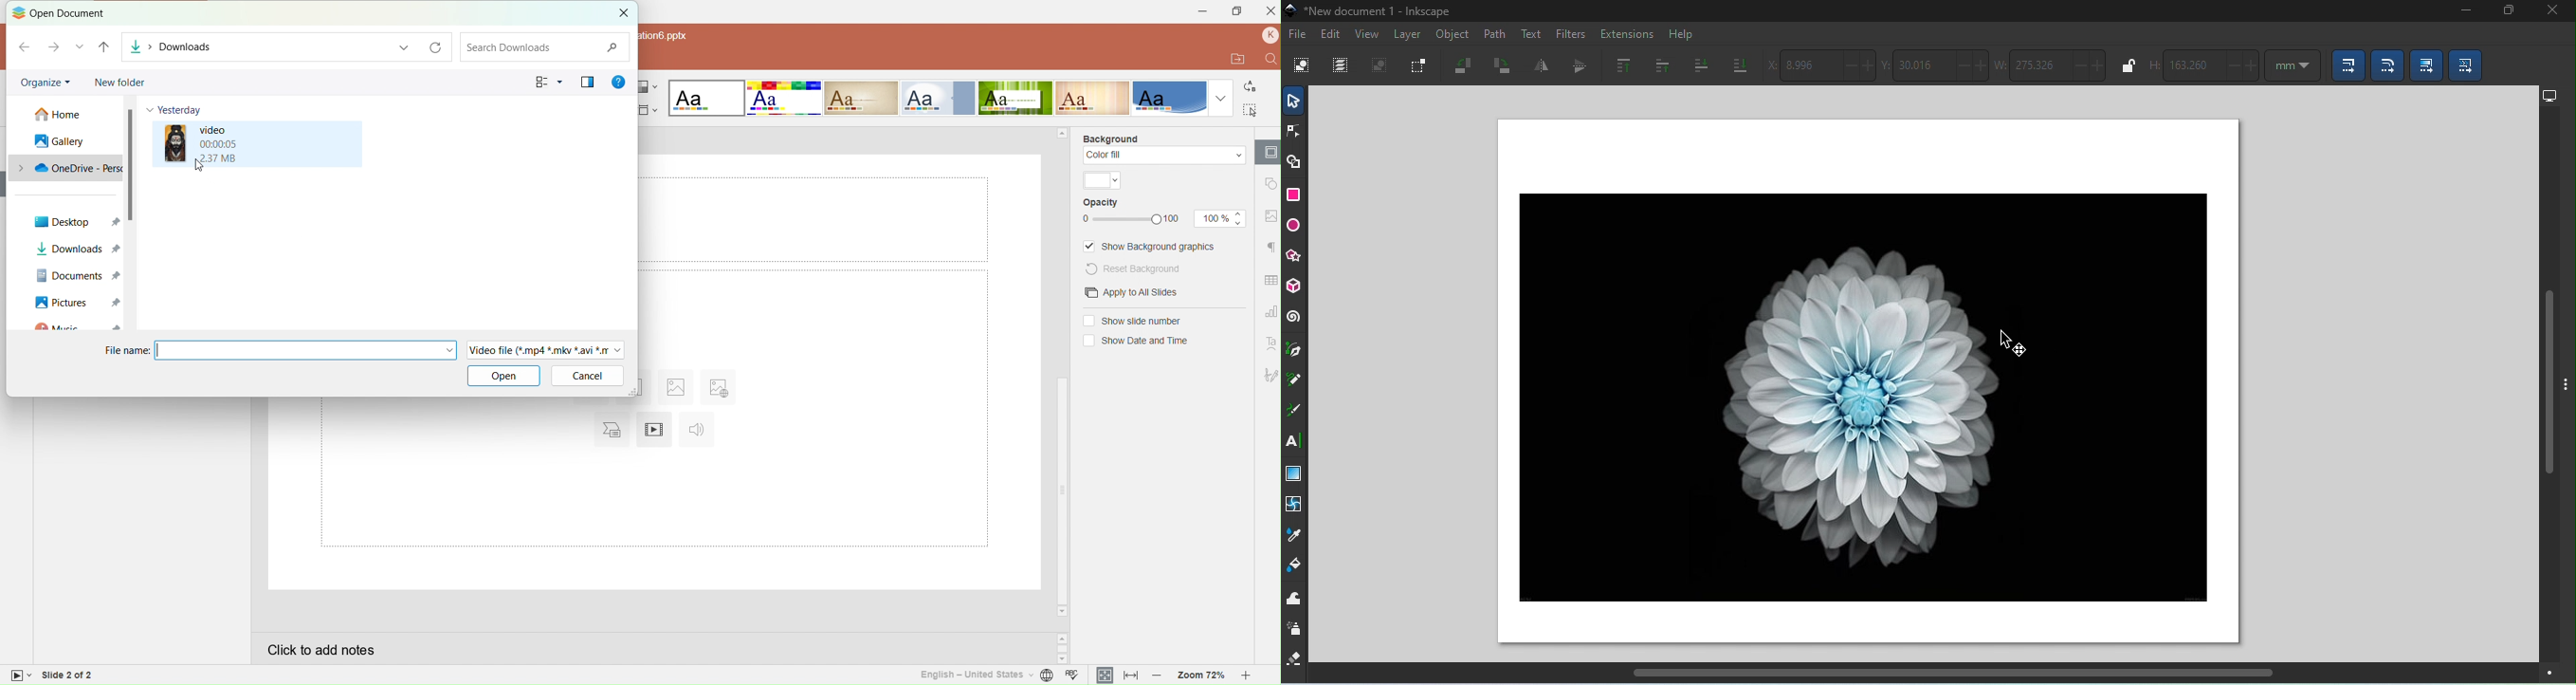 Image resolution: width=2576 pixels, height=700 pixels. What do you see at coordinates (1571, 32) in the screenshot?
I see `Filters` at bounding box center [1571, 32].